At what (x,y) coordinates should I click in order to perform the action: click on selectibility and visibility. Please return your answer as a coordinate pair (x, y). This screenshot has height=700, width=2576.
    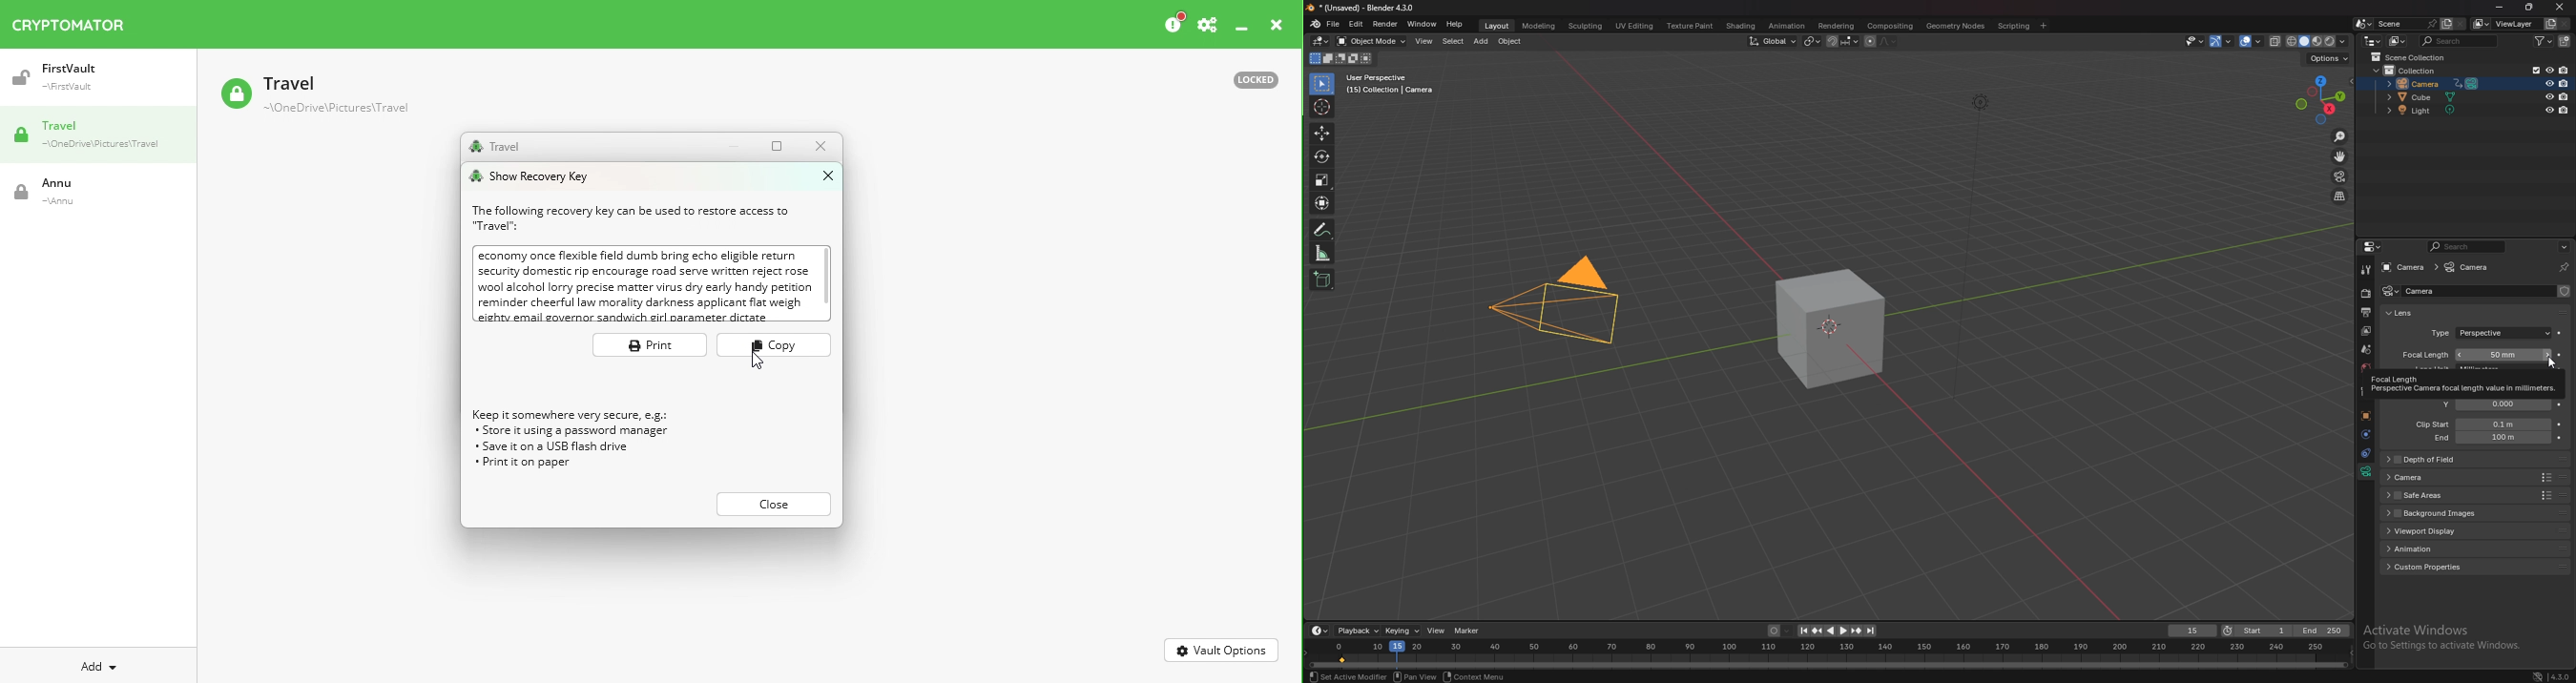
    Looking at the image, I should click on (2195, 41).